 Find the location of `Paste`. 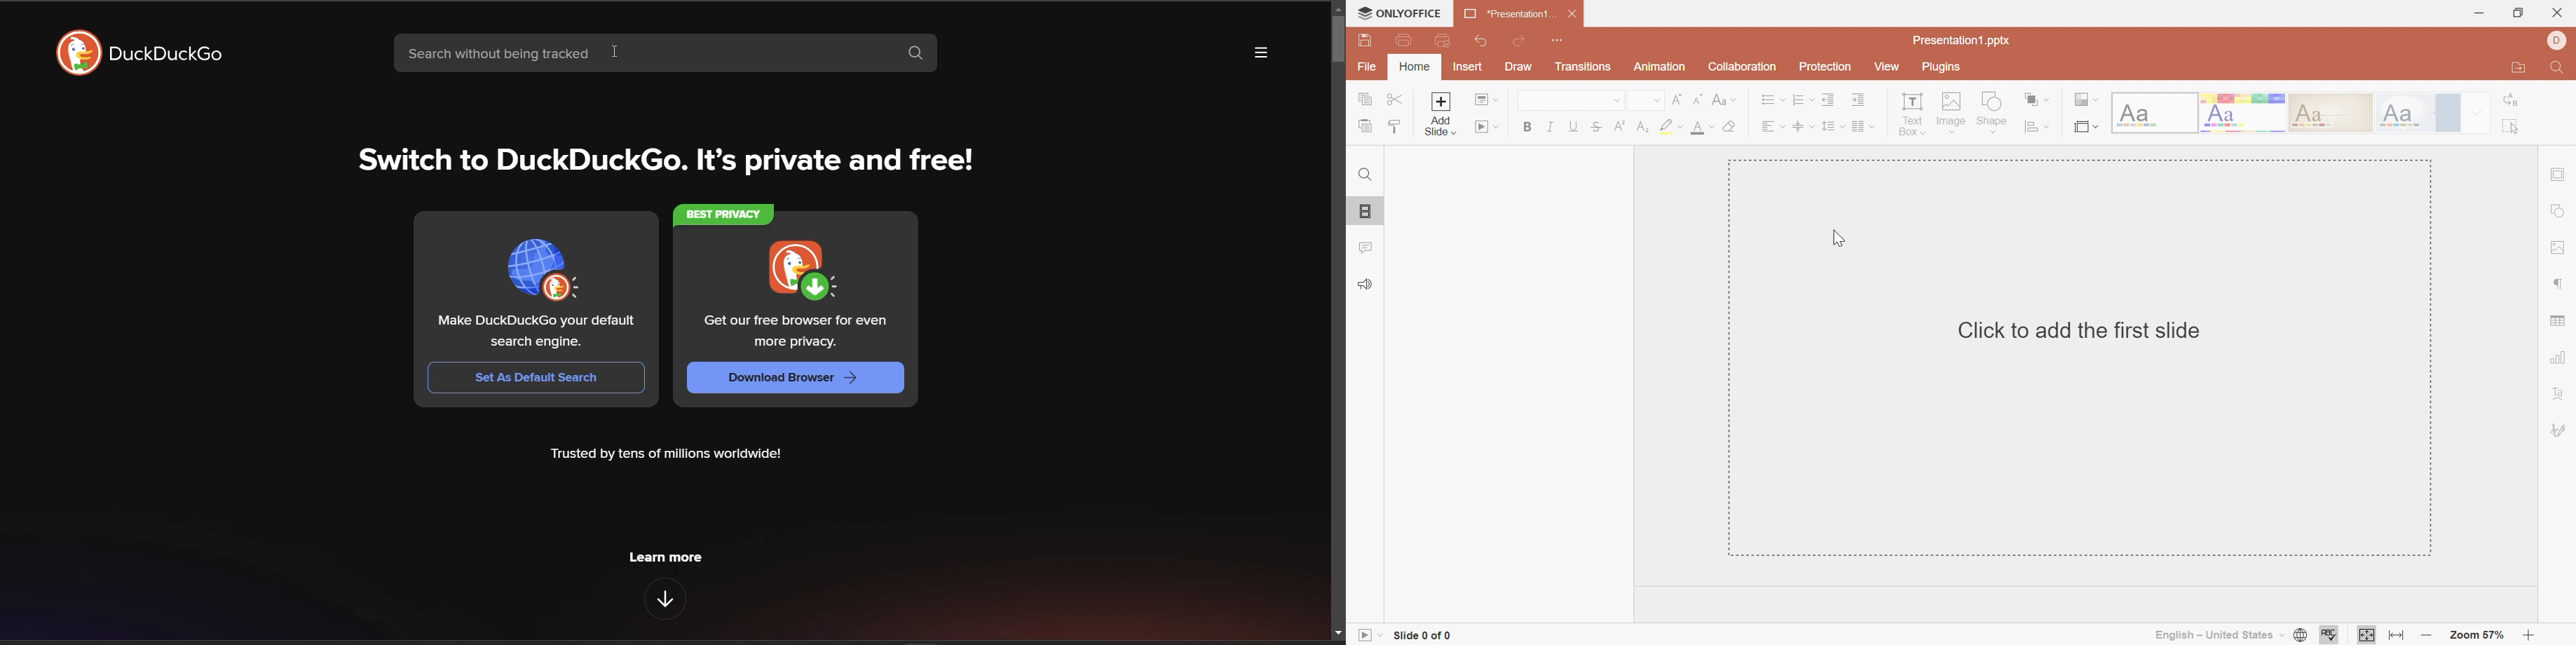

Paste is located at coordinates (1363, 127).